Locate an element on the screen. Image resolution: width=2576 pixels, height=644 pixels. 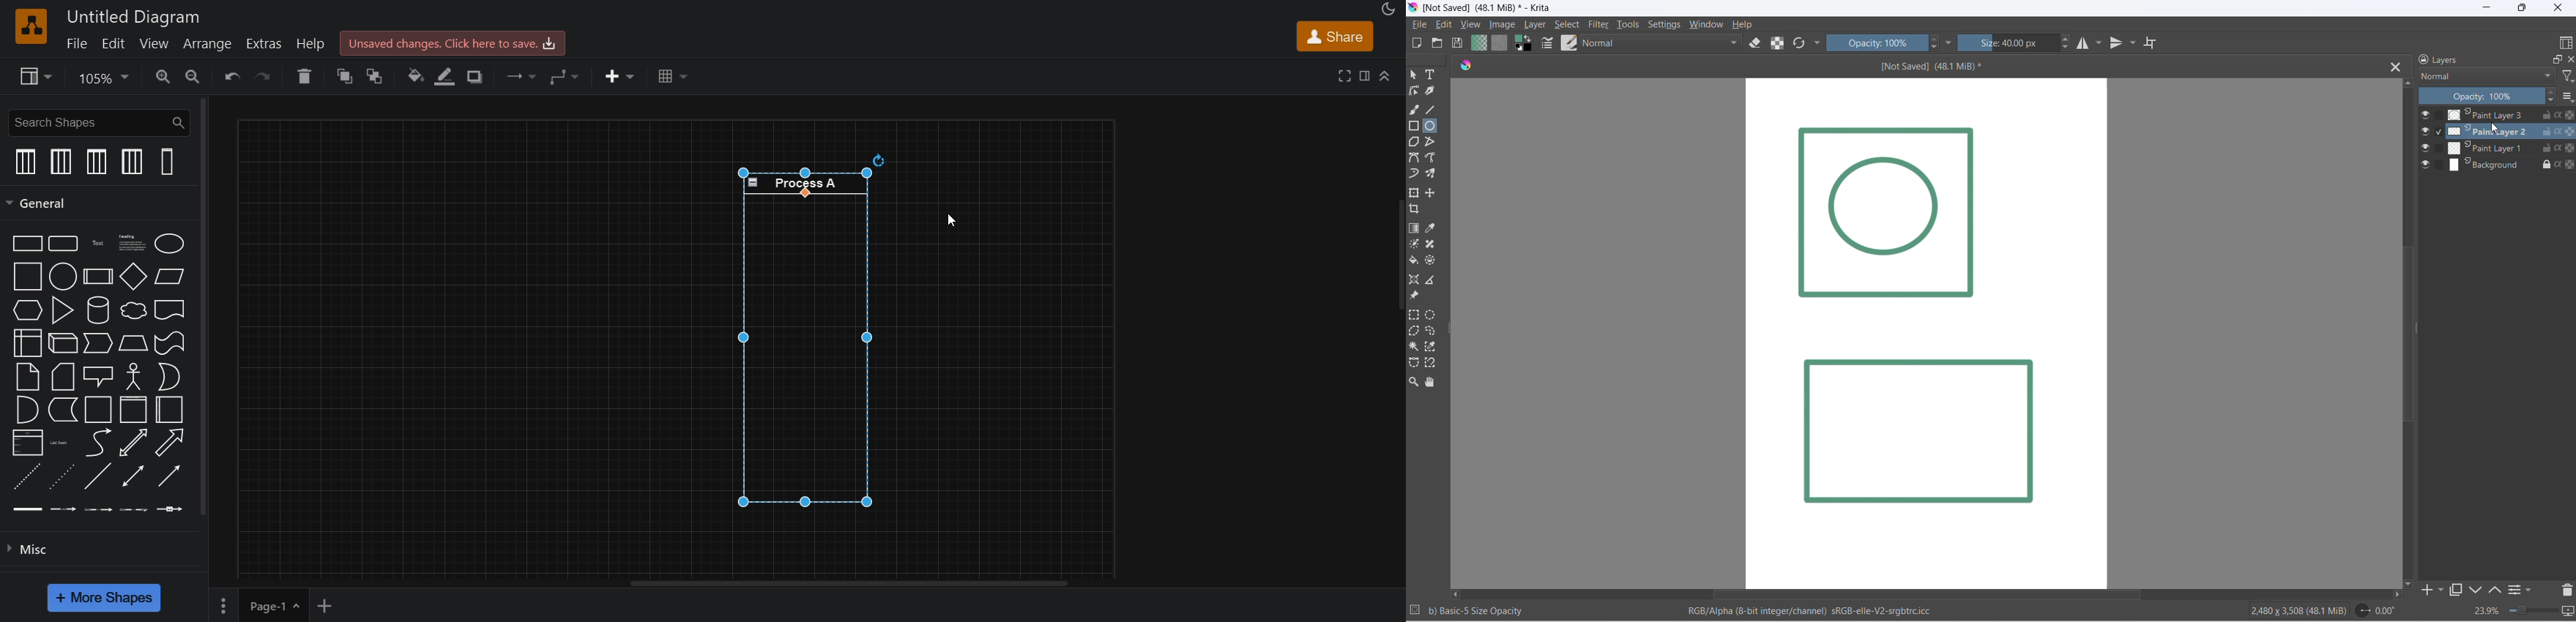
maximize is located at coordinates (2555, 58).